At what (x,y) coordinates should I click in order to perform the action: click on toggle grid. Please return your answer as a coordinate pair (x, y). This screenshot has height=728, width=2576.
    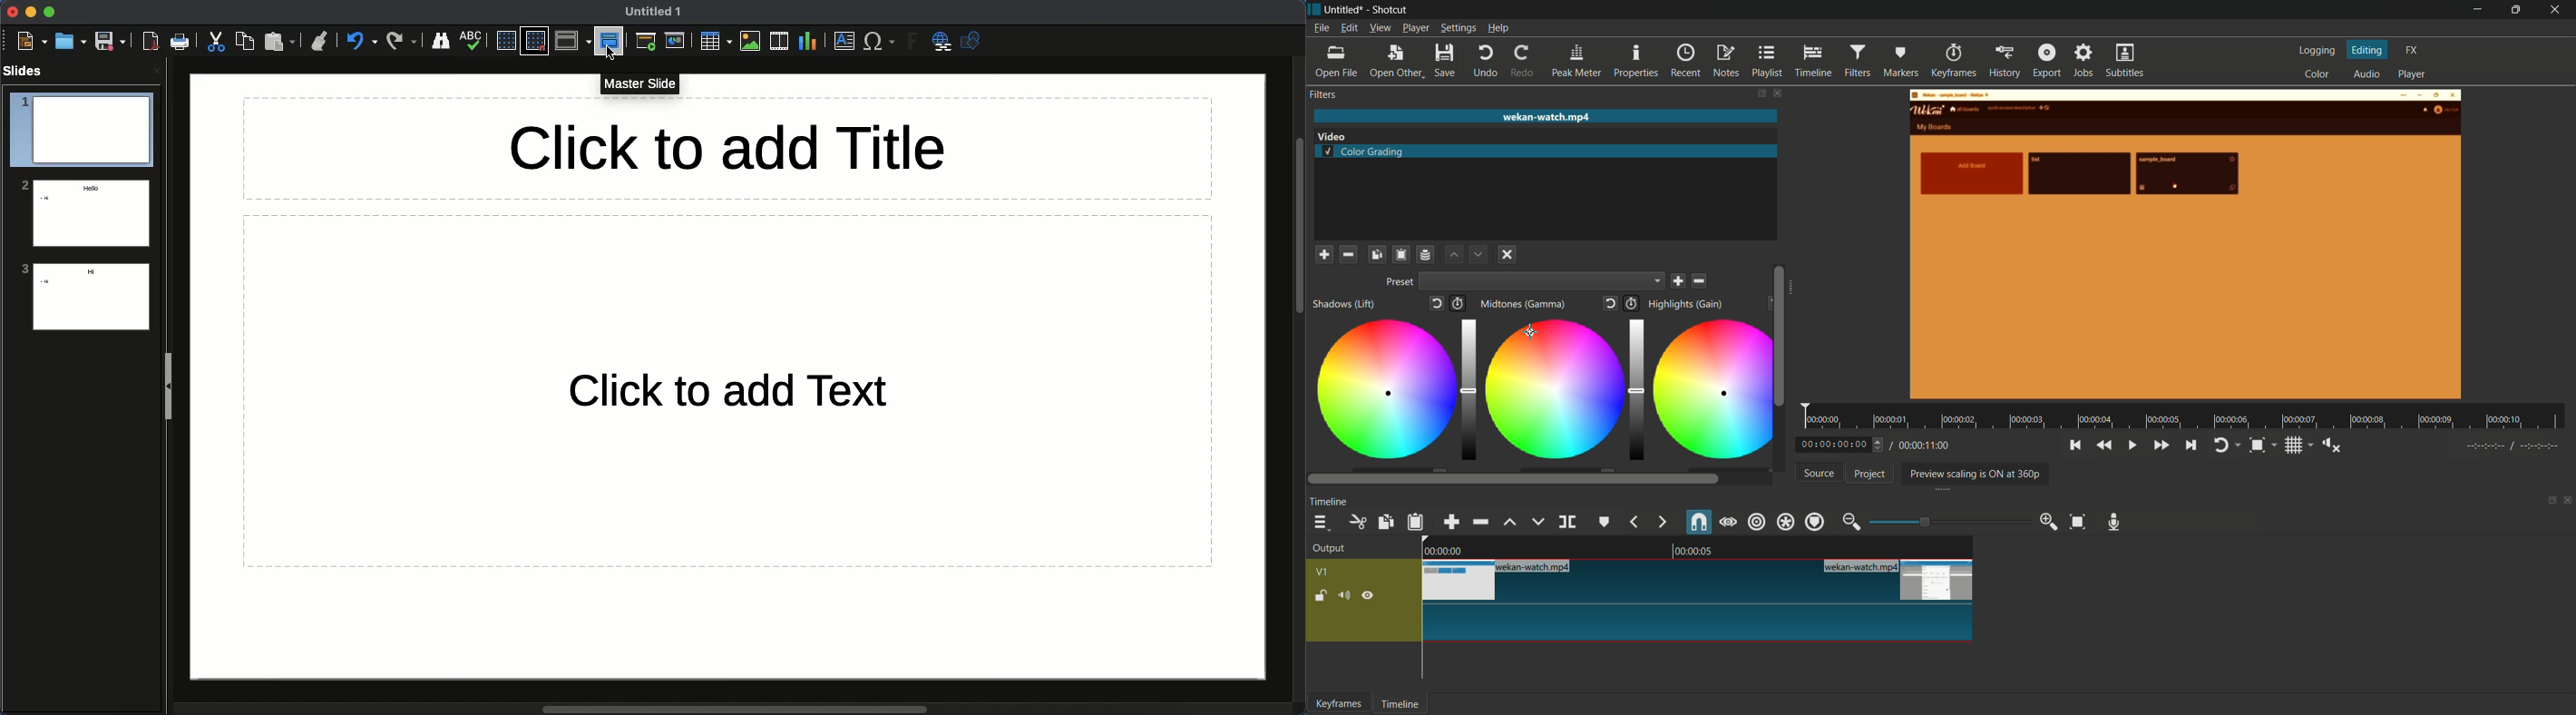
    Looking at the image, I should click on (2300, 445).